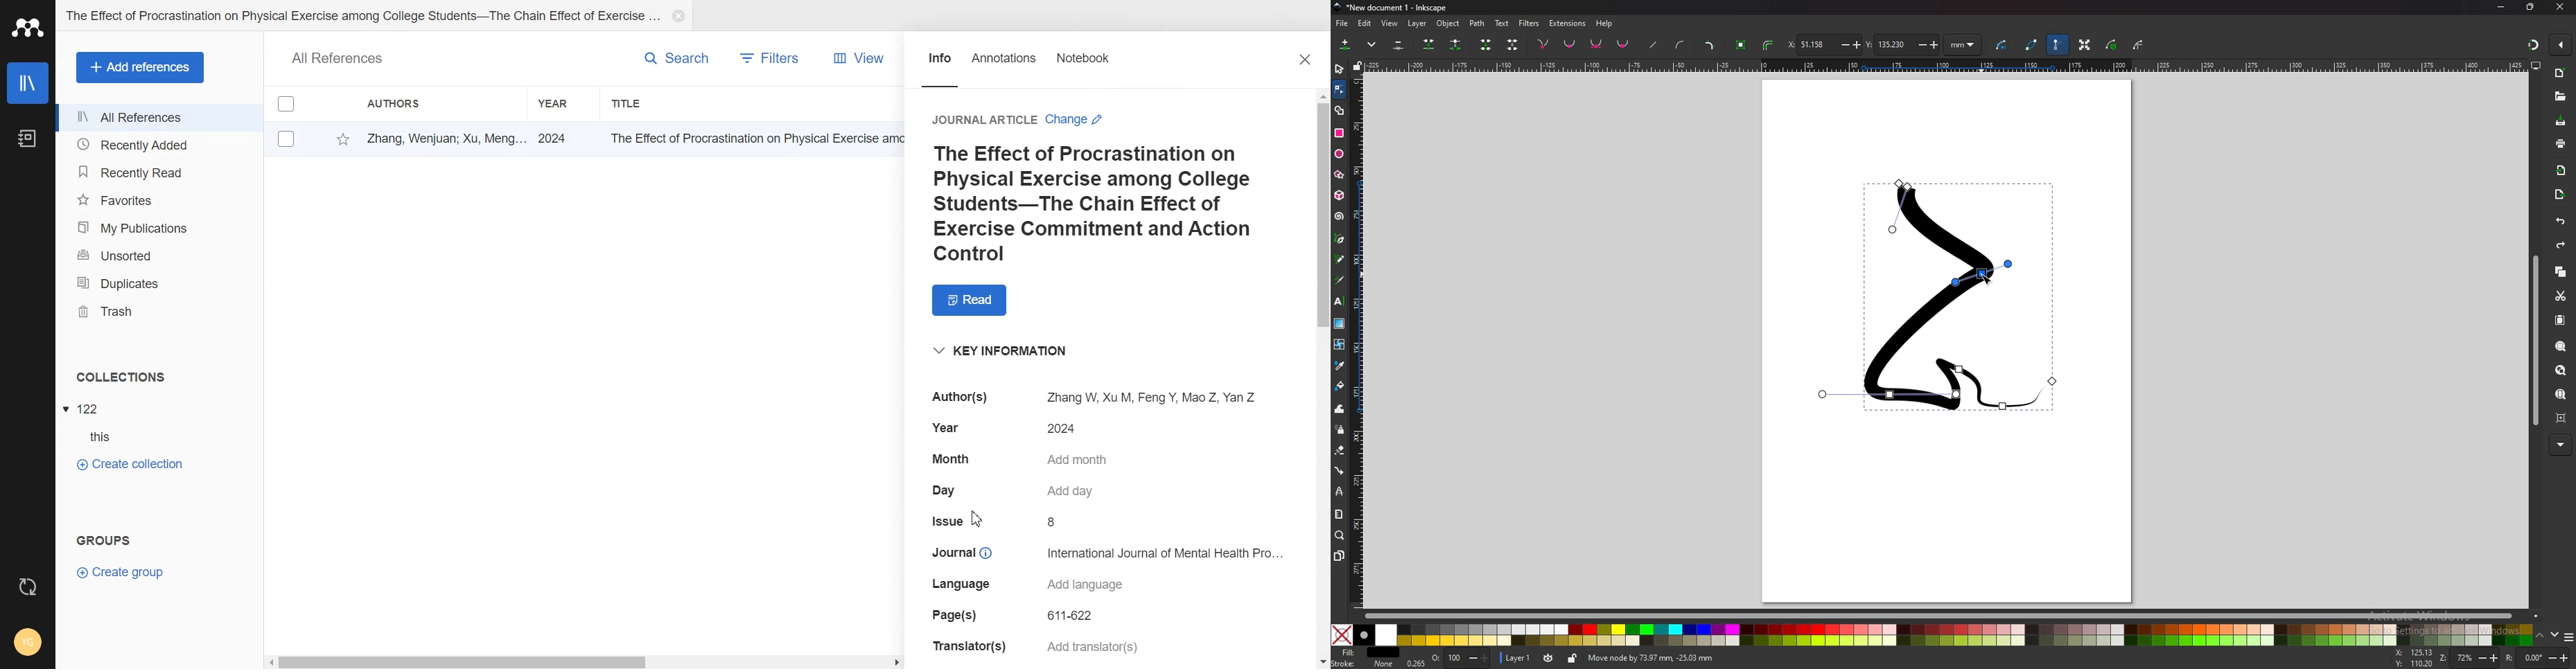 Image resolution: width=2576 pixels, height=672 pixels. Describe the element at coordinates (1105, 553) in the screenshot. I see `Journal © International Journal of Mental Health Pro...` at that location.